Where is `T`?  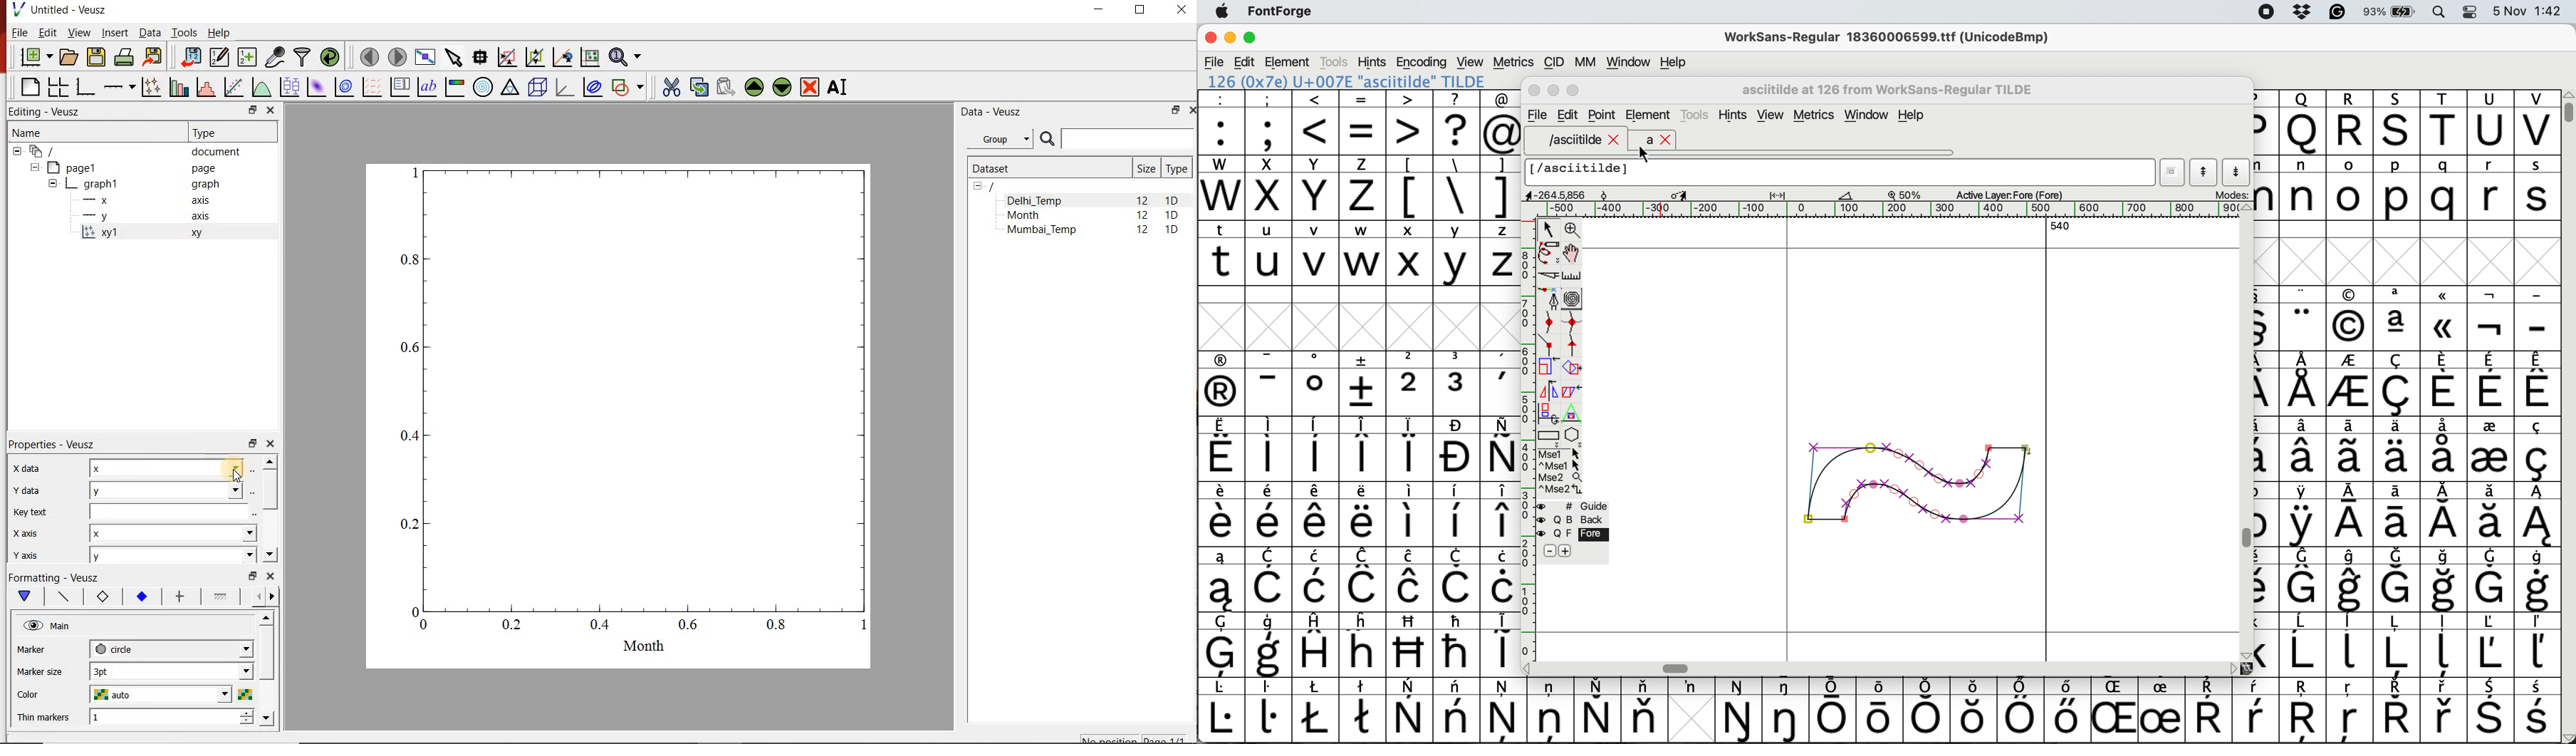
T is located at coordinates (2447, 123).